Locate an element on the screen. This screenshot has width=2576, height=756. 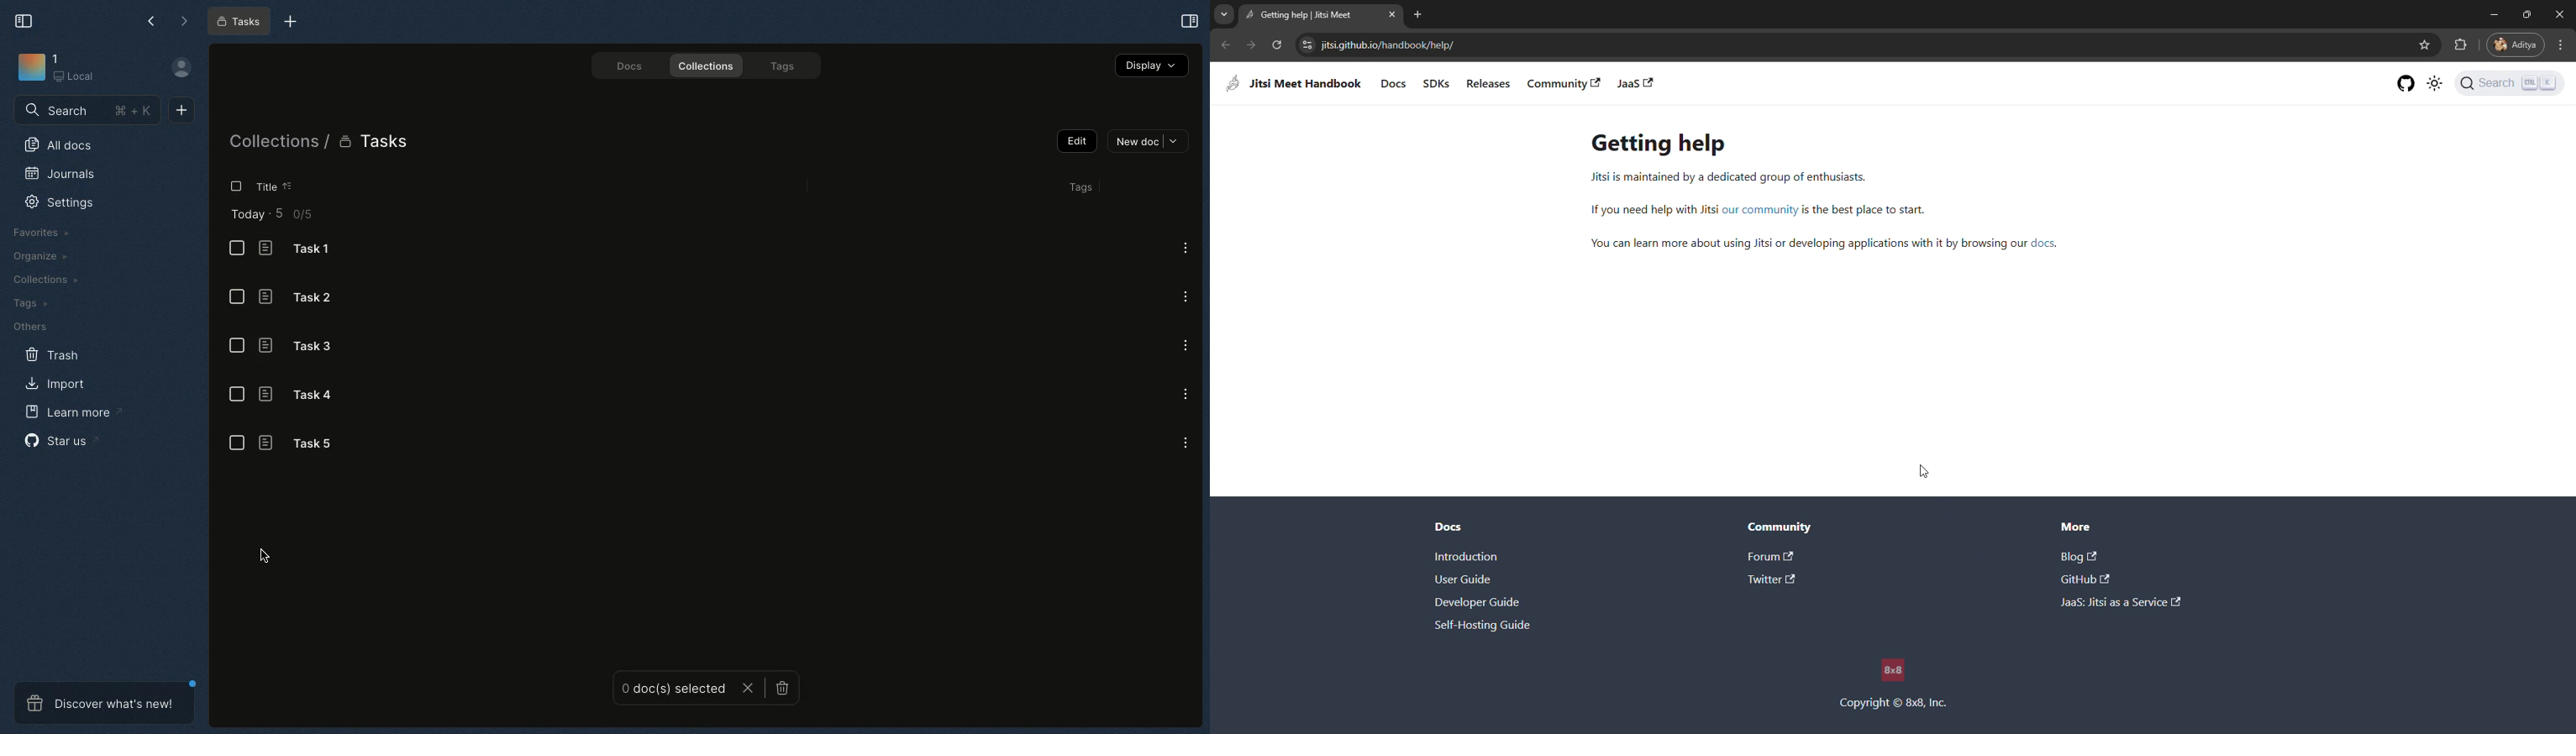
jaas is located at coordinates (1635, 84).